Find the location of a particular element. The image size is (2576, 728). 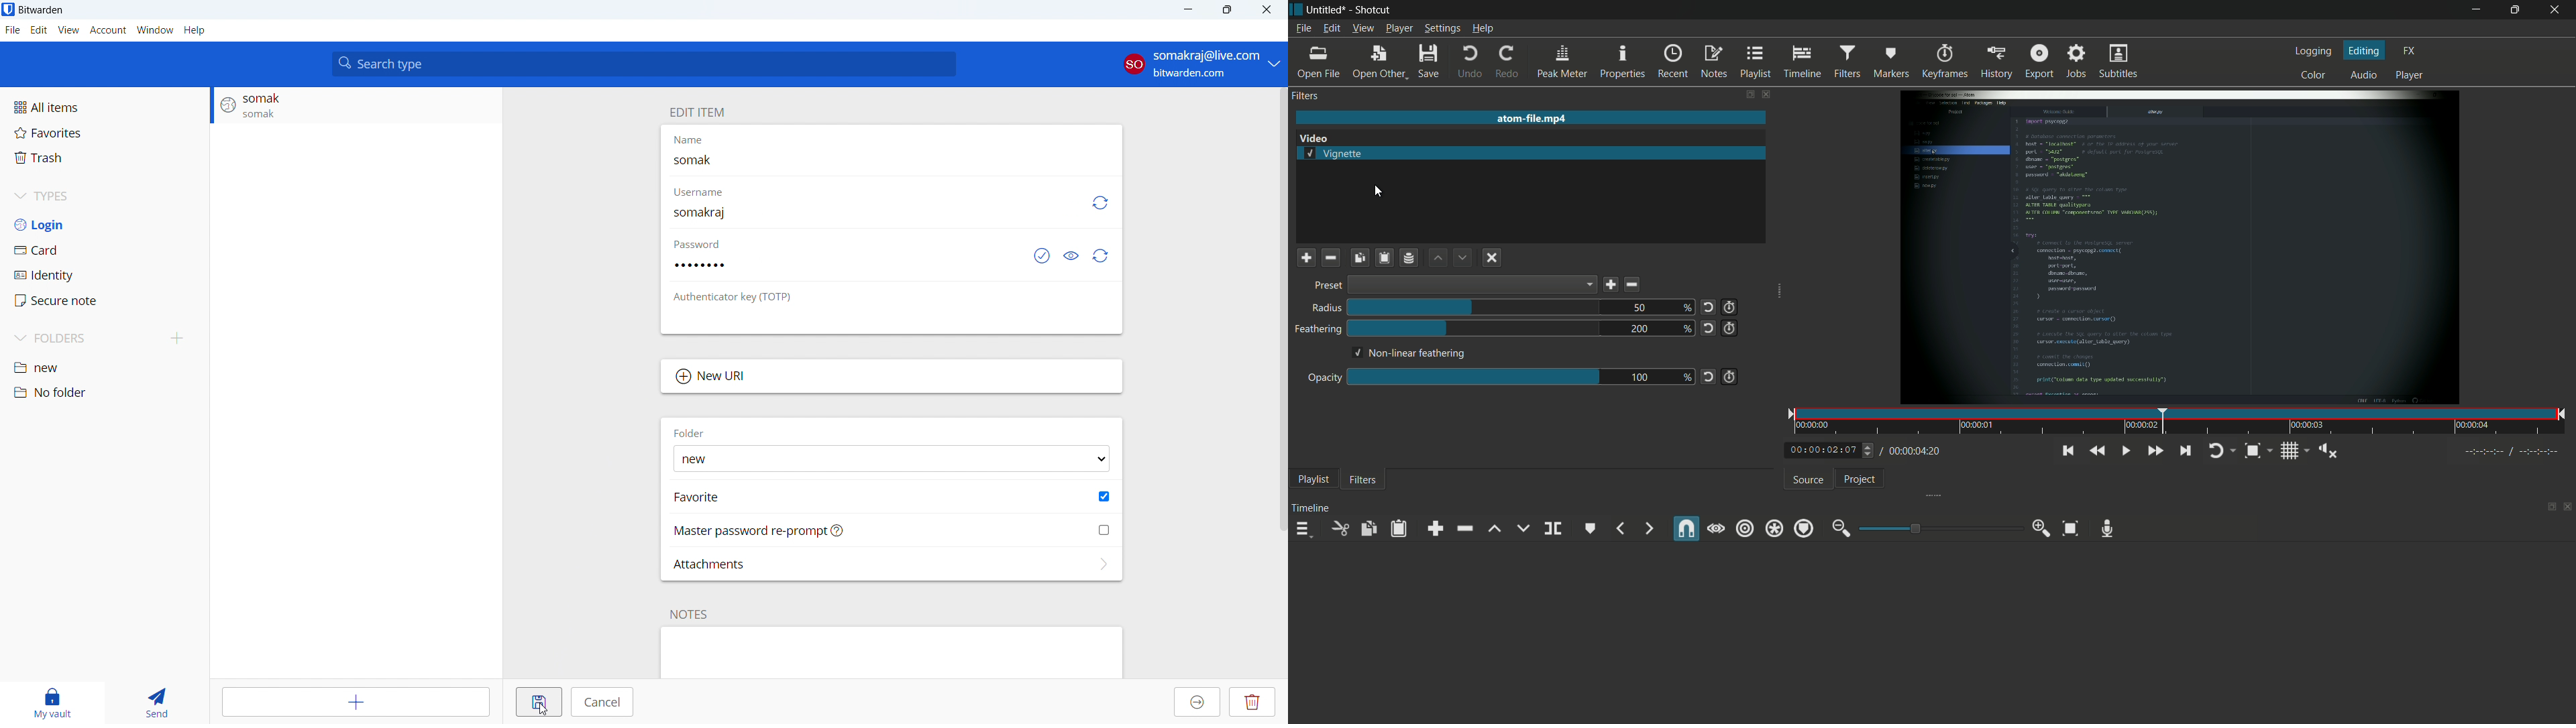

remove a filter is located at coordinates (1332, 259).